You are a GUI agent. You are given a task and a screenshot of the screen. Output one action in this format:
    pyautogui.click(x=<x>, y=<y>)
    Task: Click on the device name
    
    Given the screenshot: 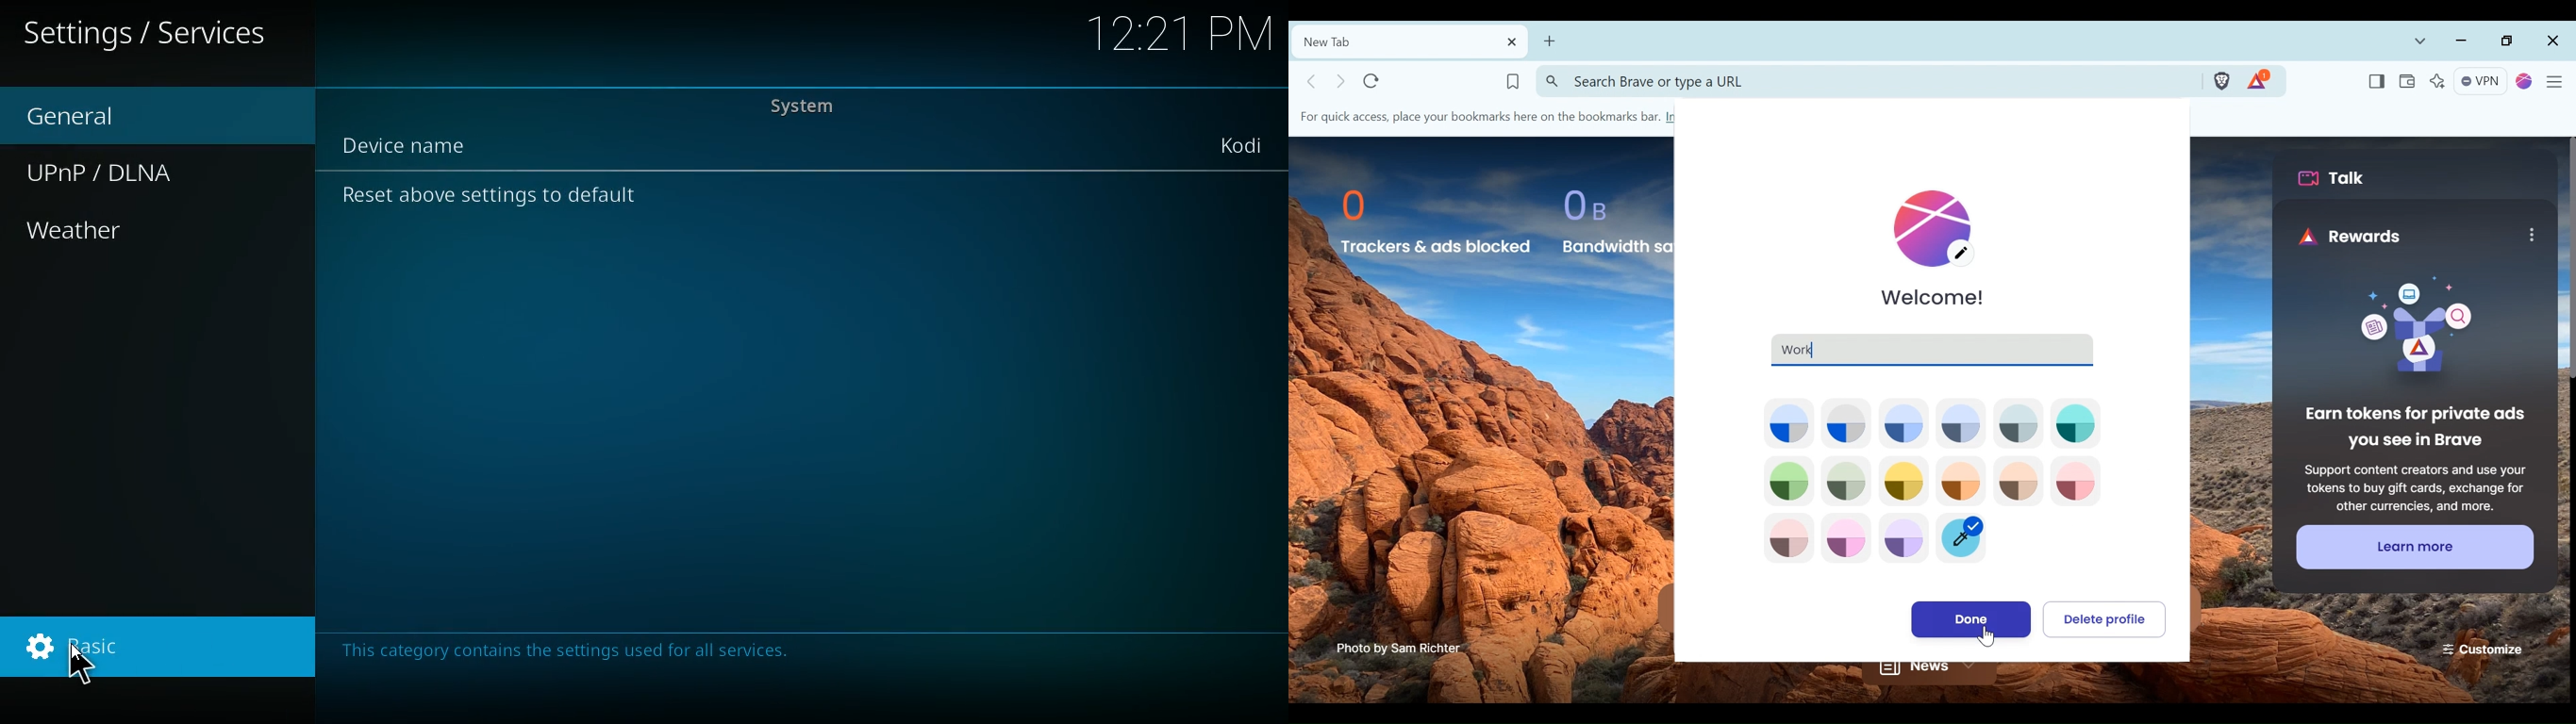 What is the action you would take?
    pyautogui.click(x=1239, y=145)
    